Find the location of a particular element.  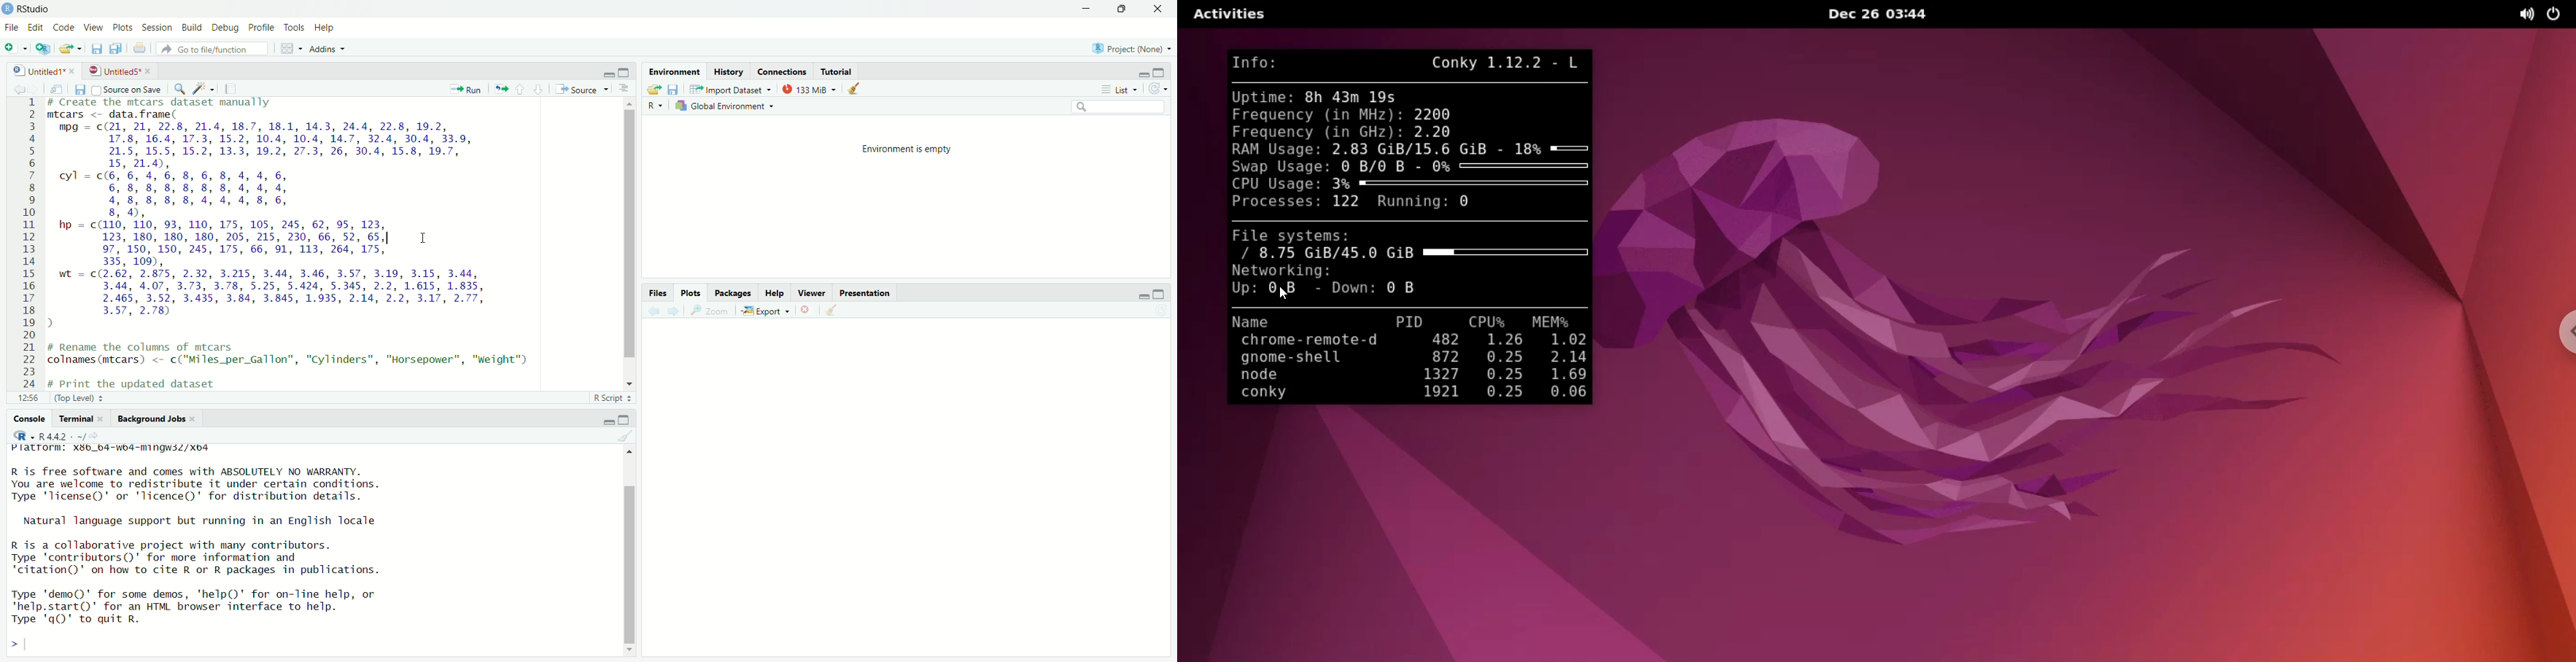

zoom is located at coordinates (712, 311).